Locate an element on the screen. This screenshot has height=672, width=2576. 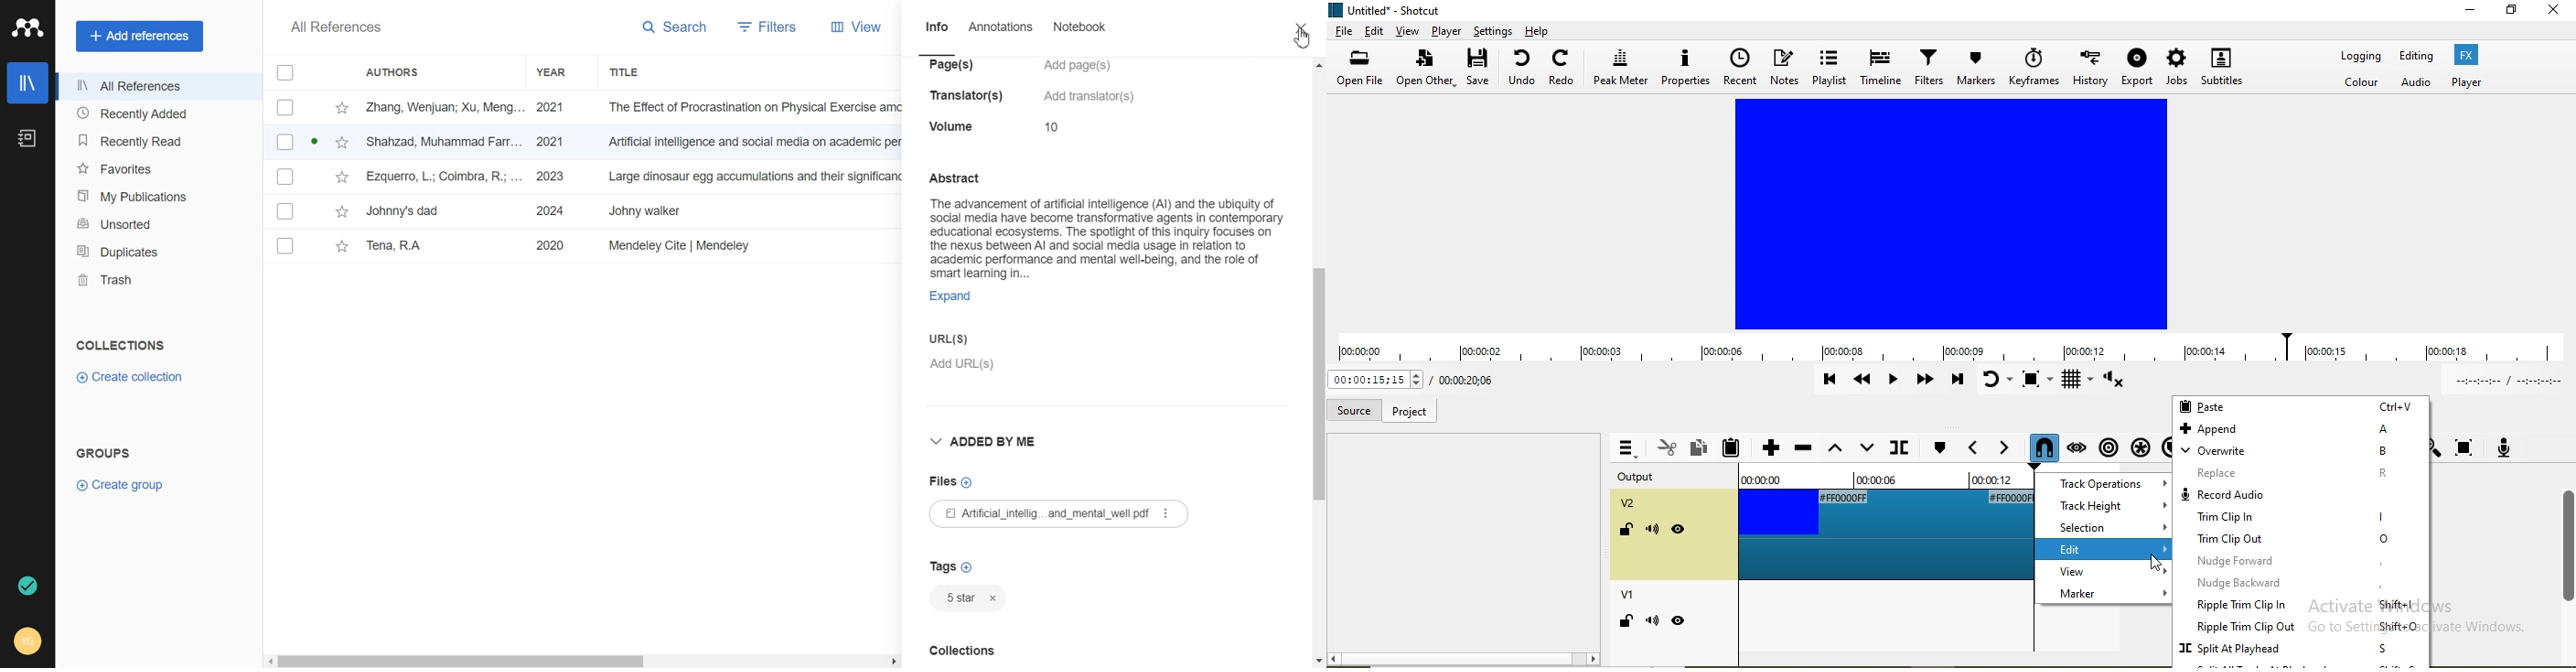
Lift is located at coordinates (1835, 452).